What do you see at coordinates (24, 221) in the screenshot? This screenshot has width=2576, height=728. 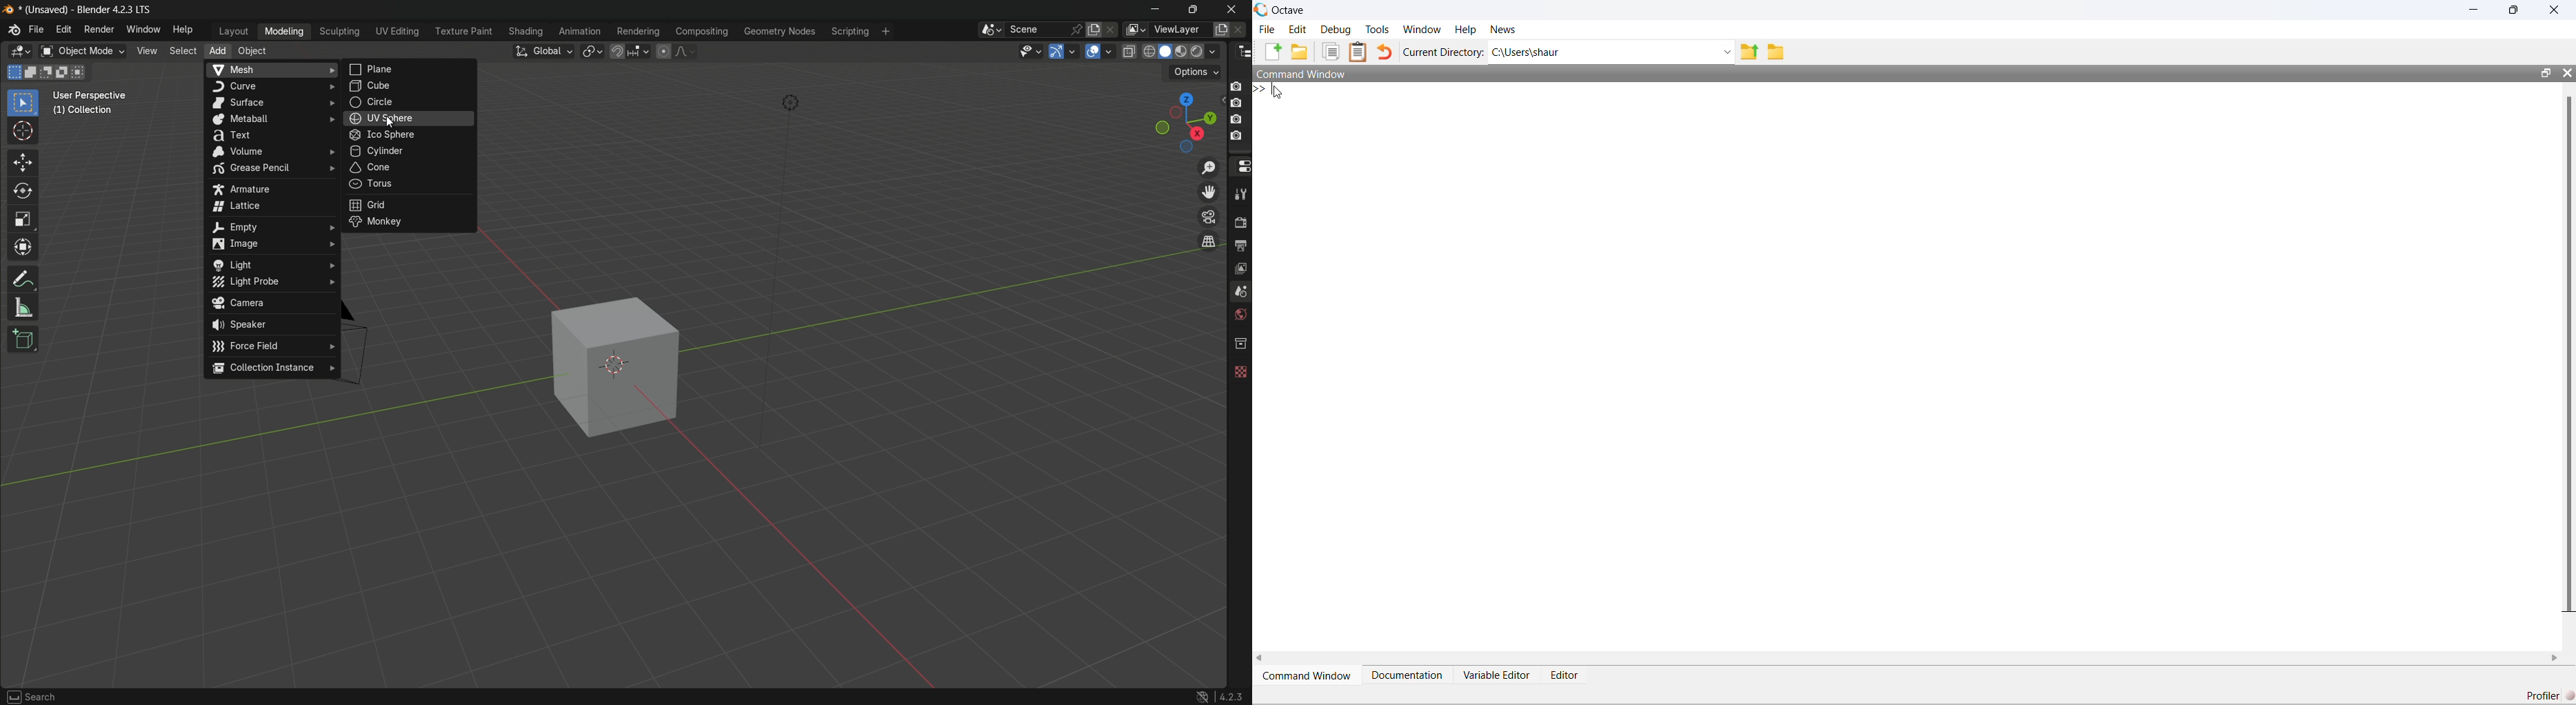 I see `scale` at bounding box center [24, 221].